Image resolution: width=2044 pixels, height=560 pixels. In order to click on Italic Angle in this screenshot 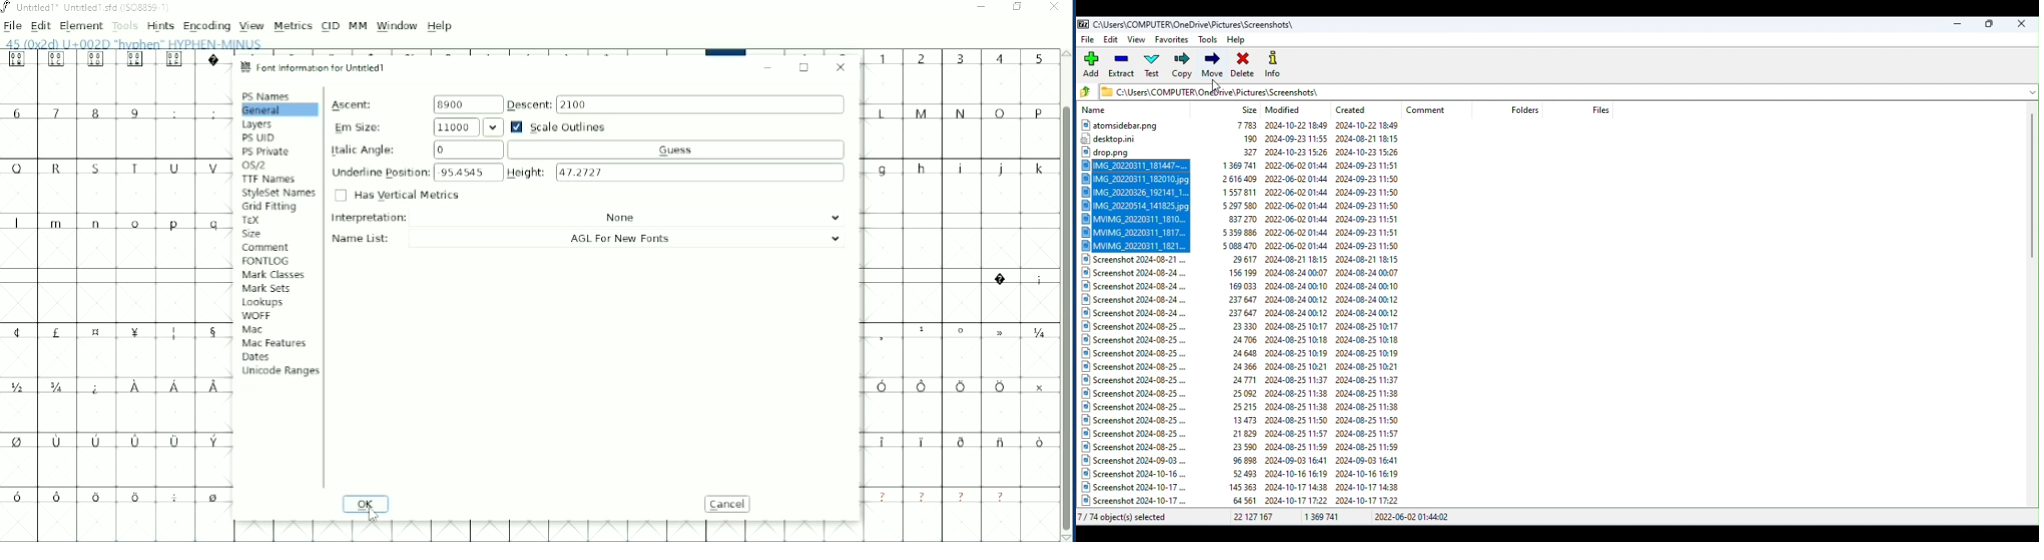, I will do `click(579, 149)`.